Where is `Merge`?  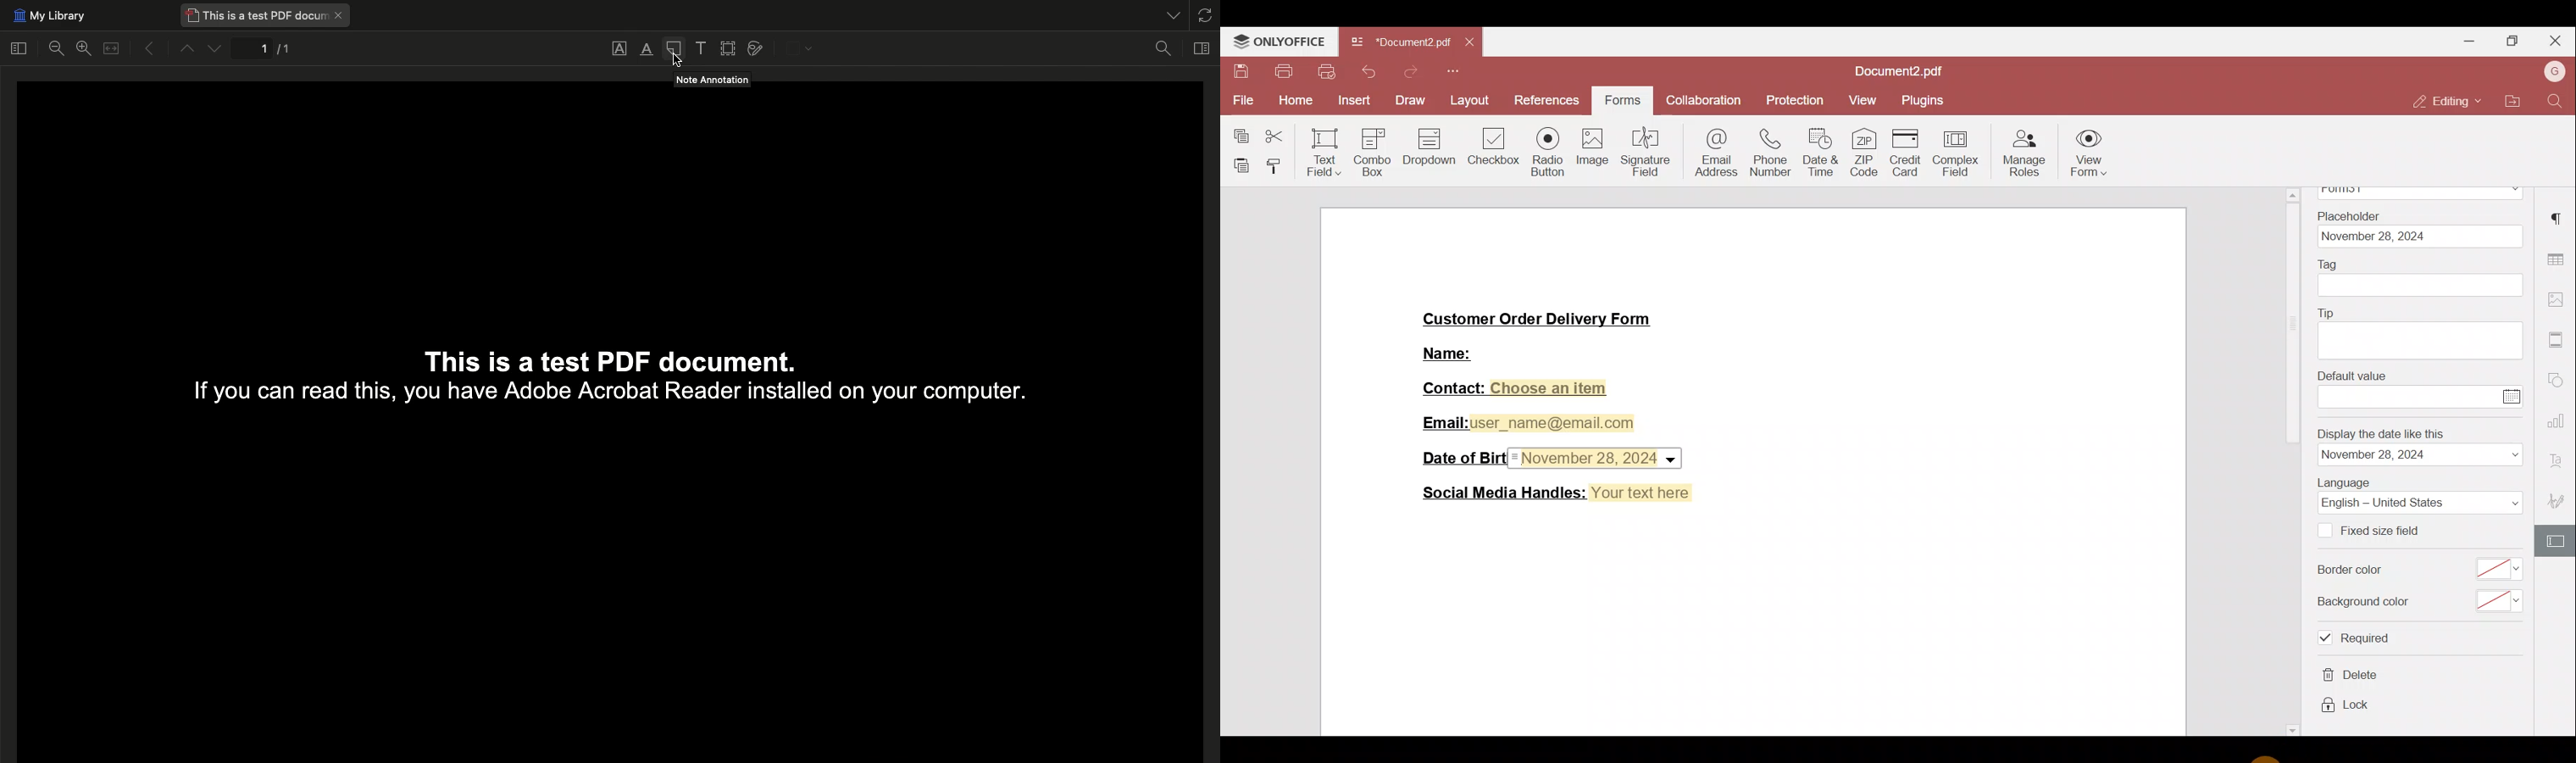 Merge is located at coordinates (111, 49).